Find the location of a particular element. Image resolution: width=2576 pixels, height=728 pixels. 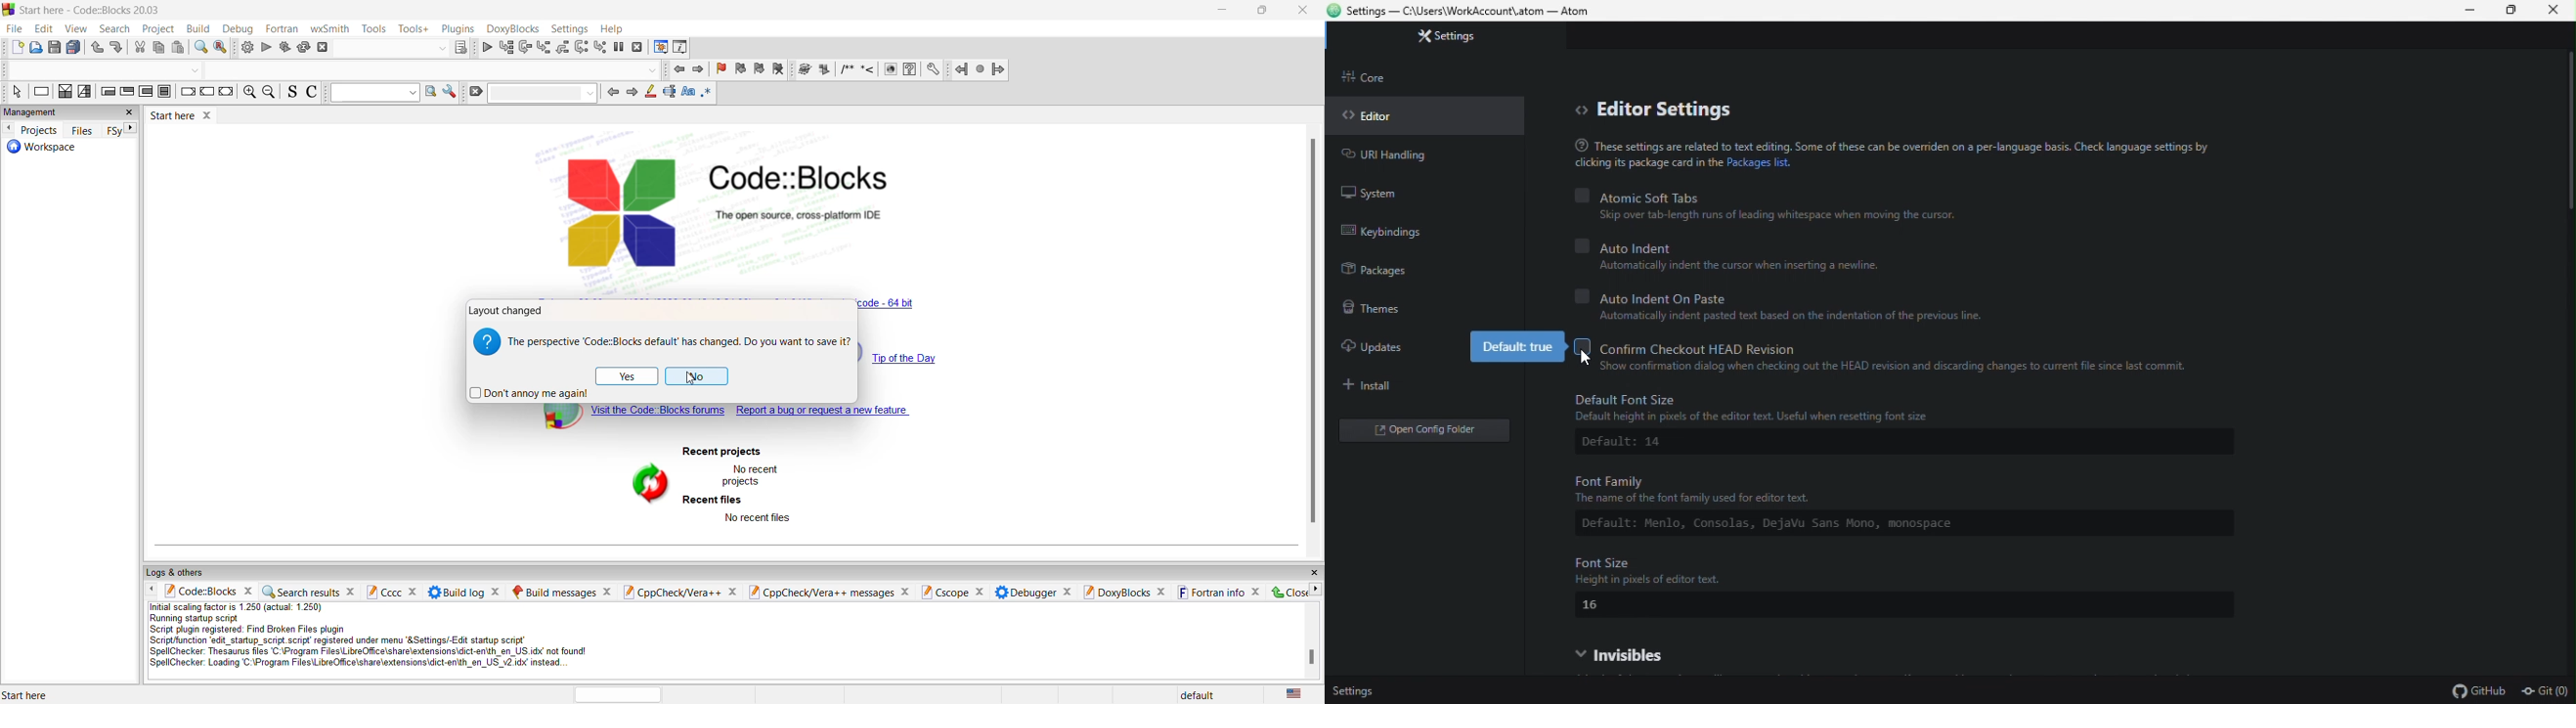

dropdown button with textbox is located at coordinates (374, 93).